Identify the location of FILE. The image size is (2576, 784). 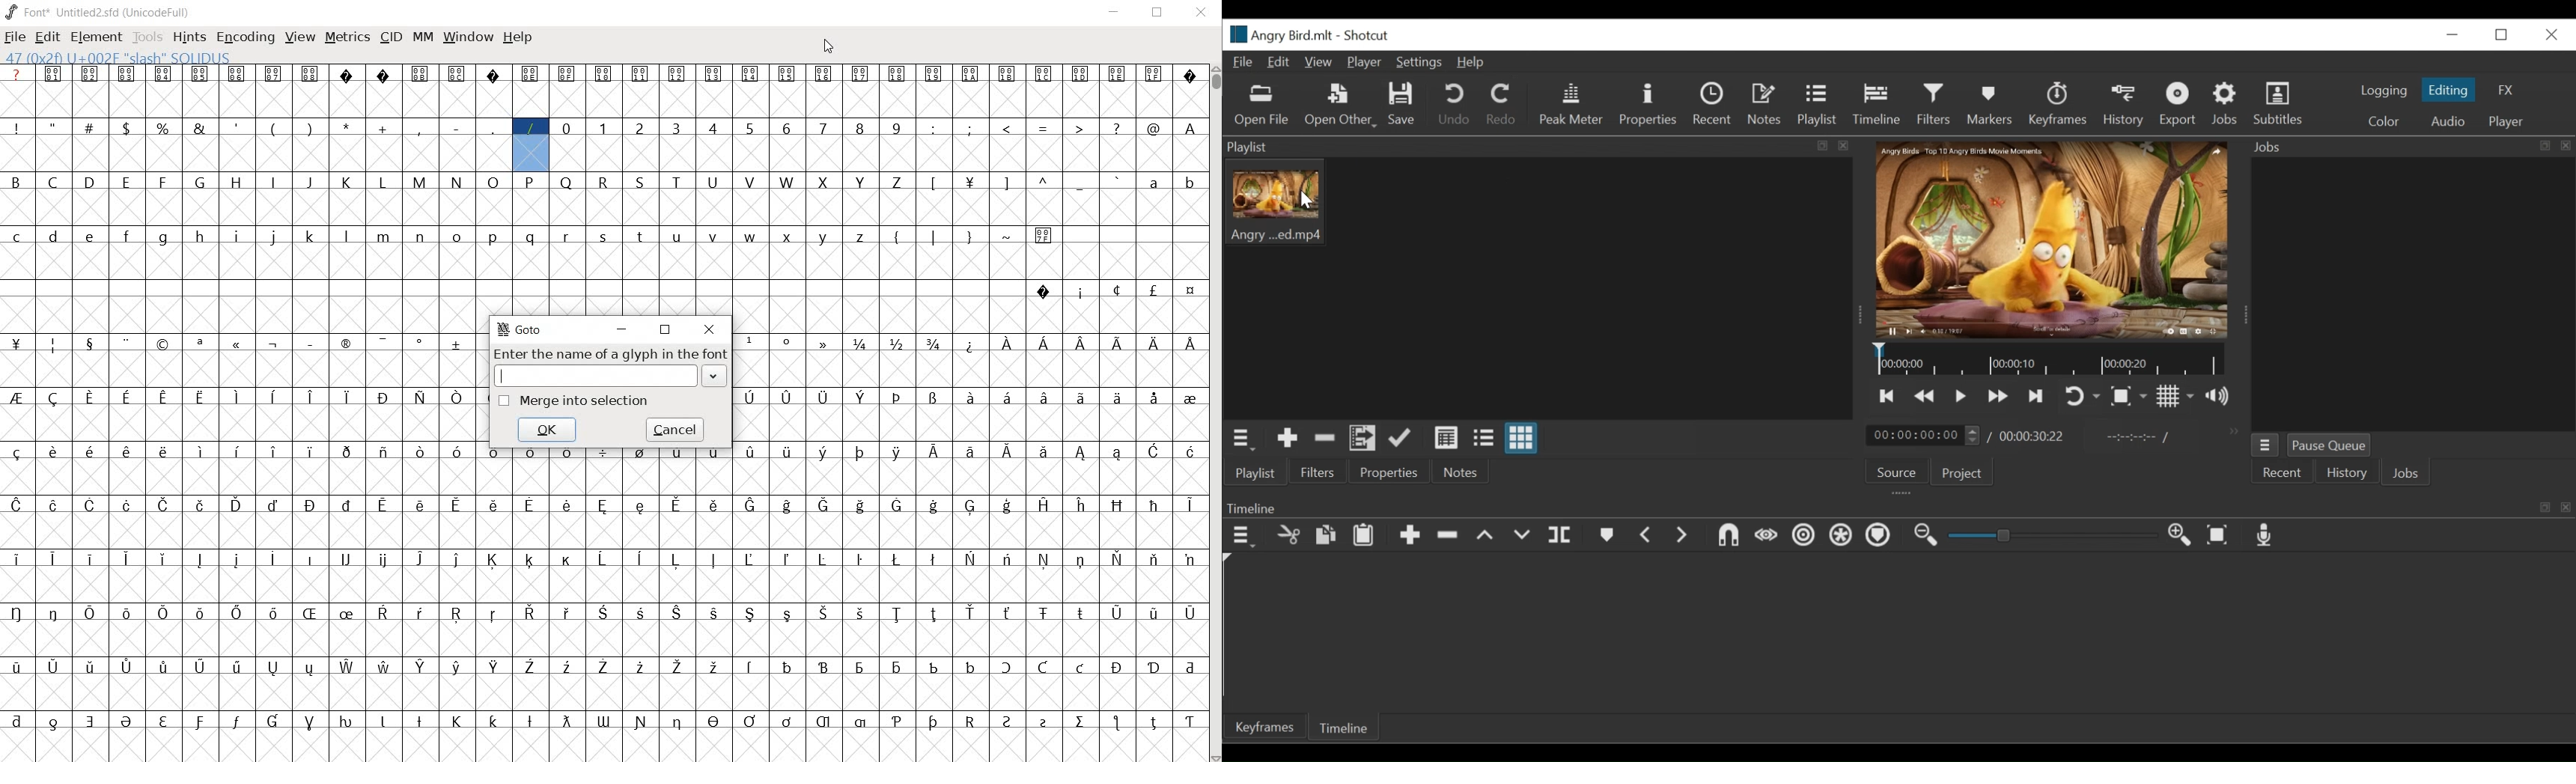
(16, 37).